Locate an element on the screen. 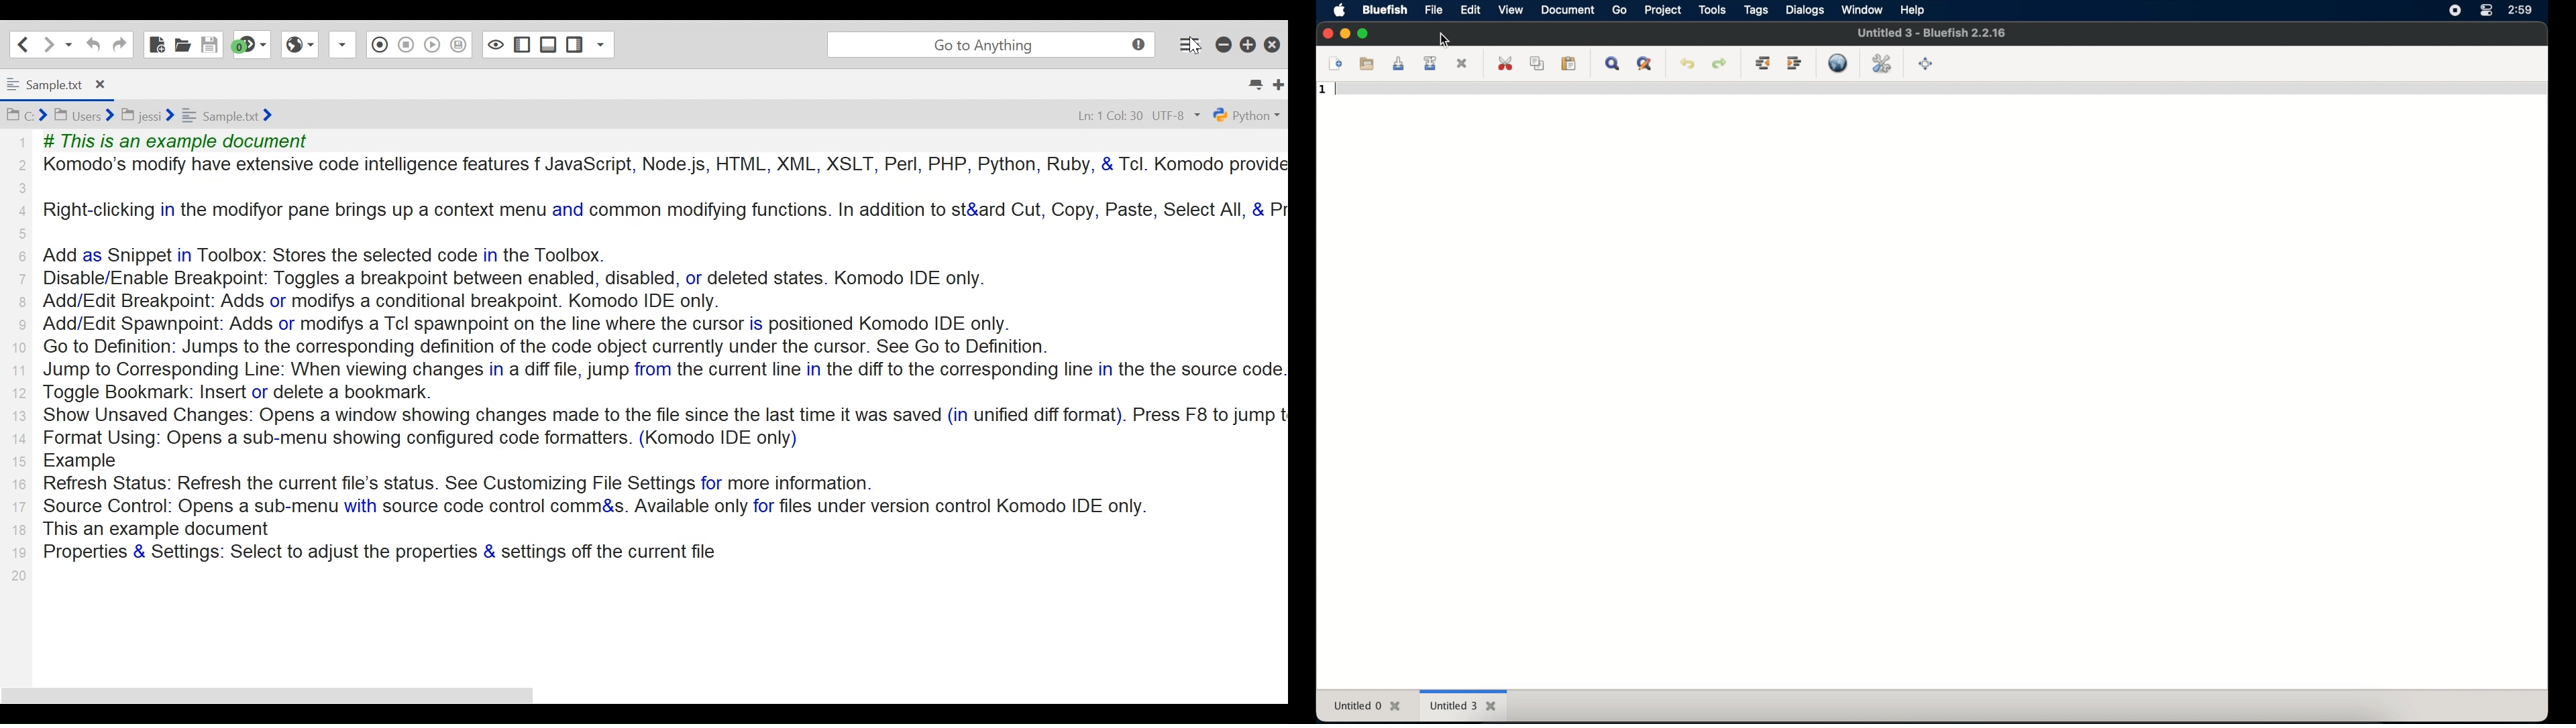 Image resolution: width=2576 pixels, height=728 pixels. python is located at coordinates (1247, 116).